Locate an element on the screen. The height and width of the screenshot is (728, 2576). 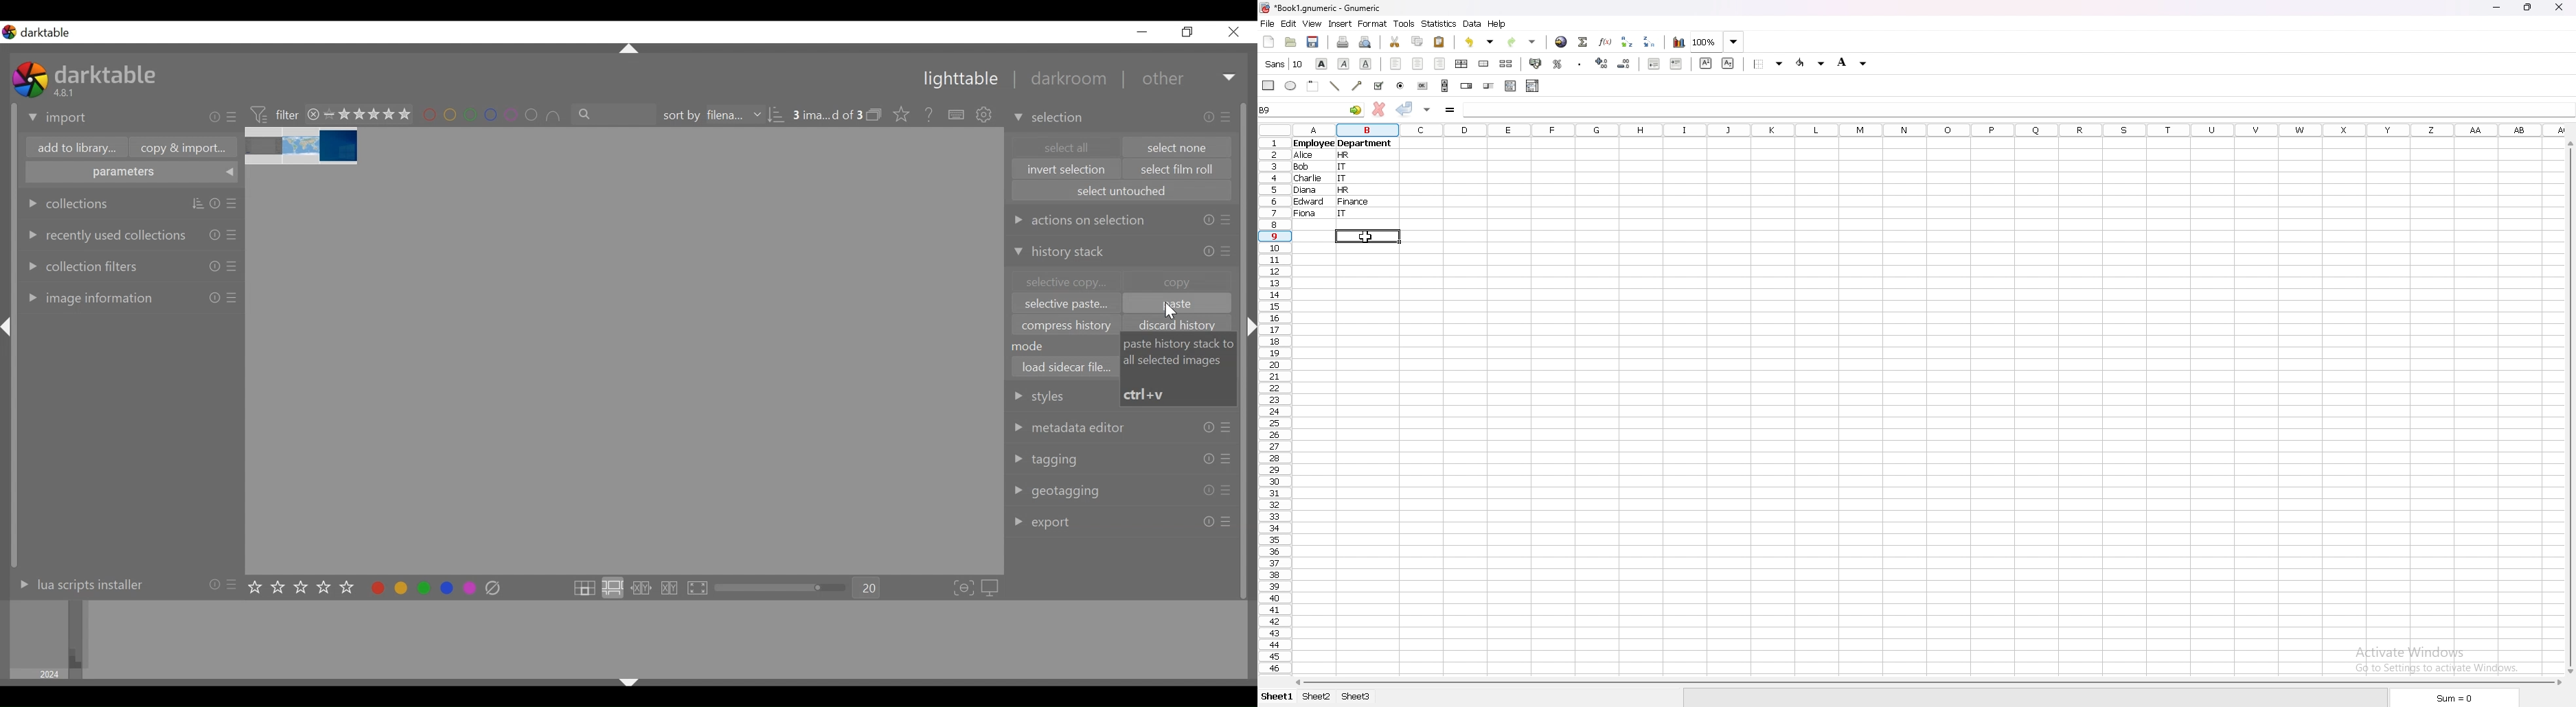
finance is located at coordinates (1355, 202).